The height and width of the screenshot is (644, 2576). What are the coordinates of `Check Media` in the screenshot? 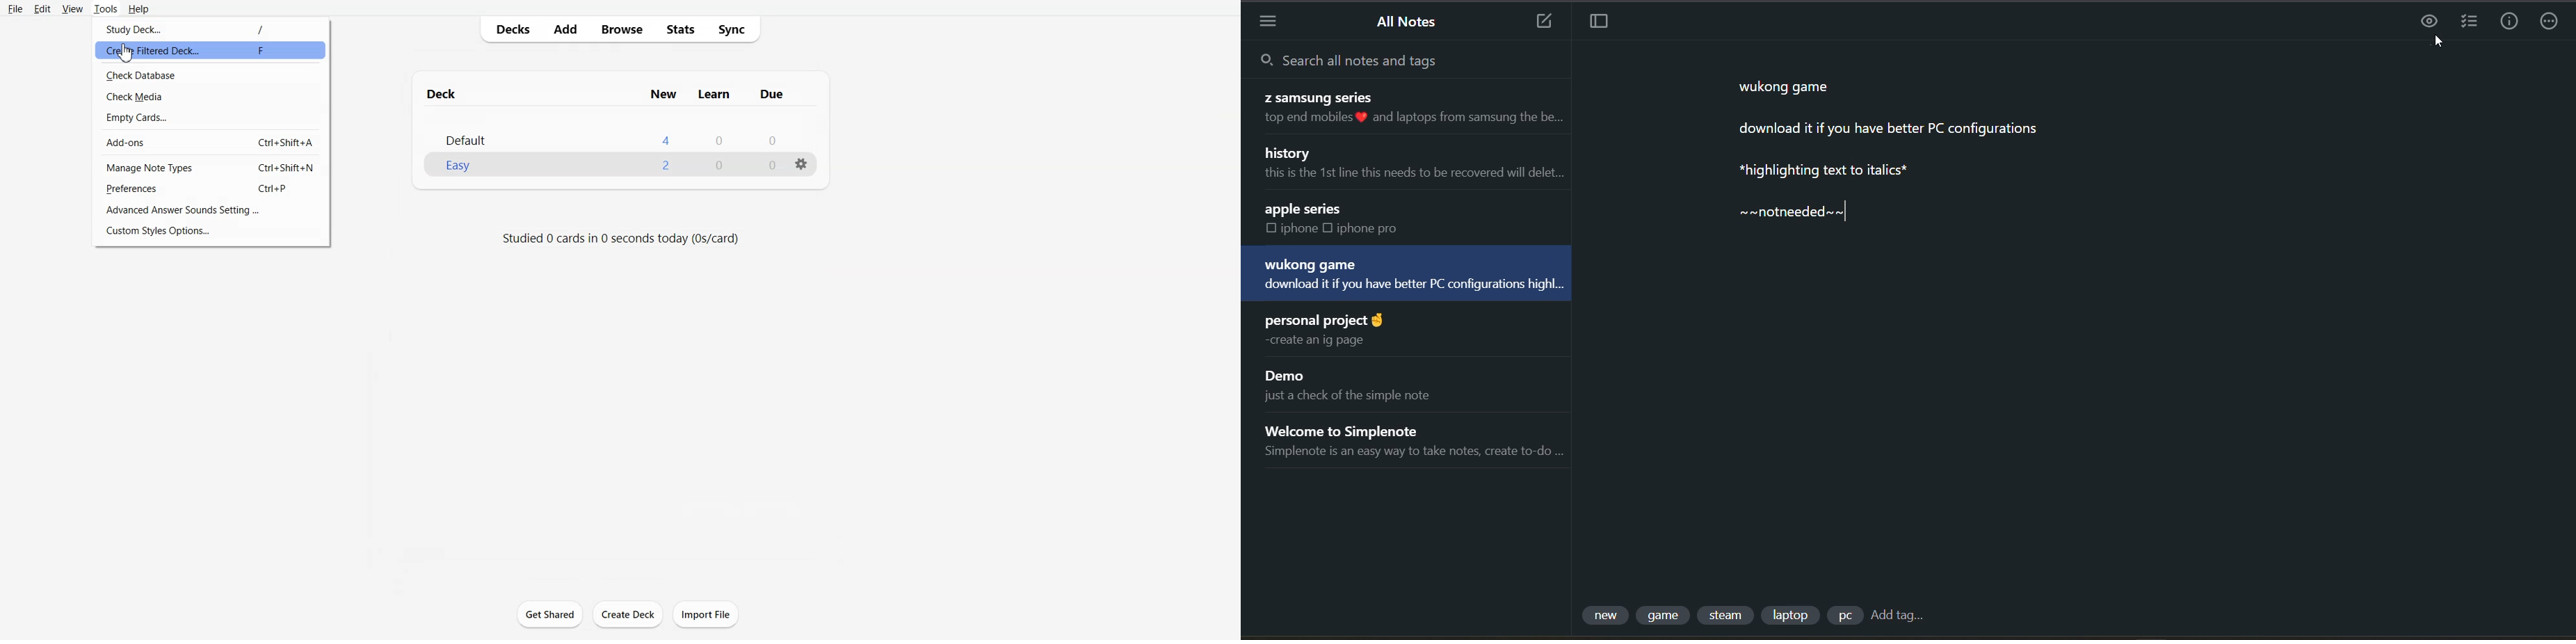 It's located at (211, 96).